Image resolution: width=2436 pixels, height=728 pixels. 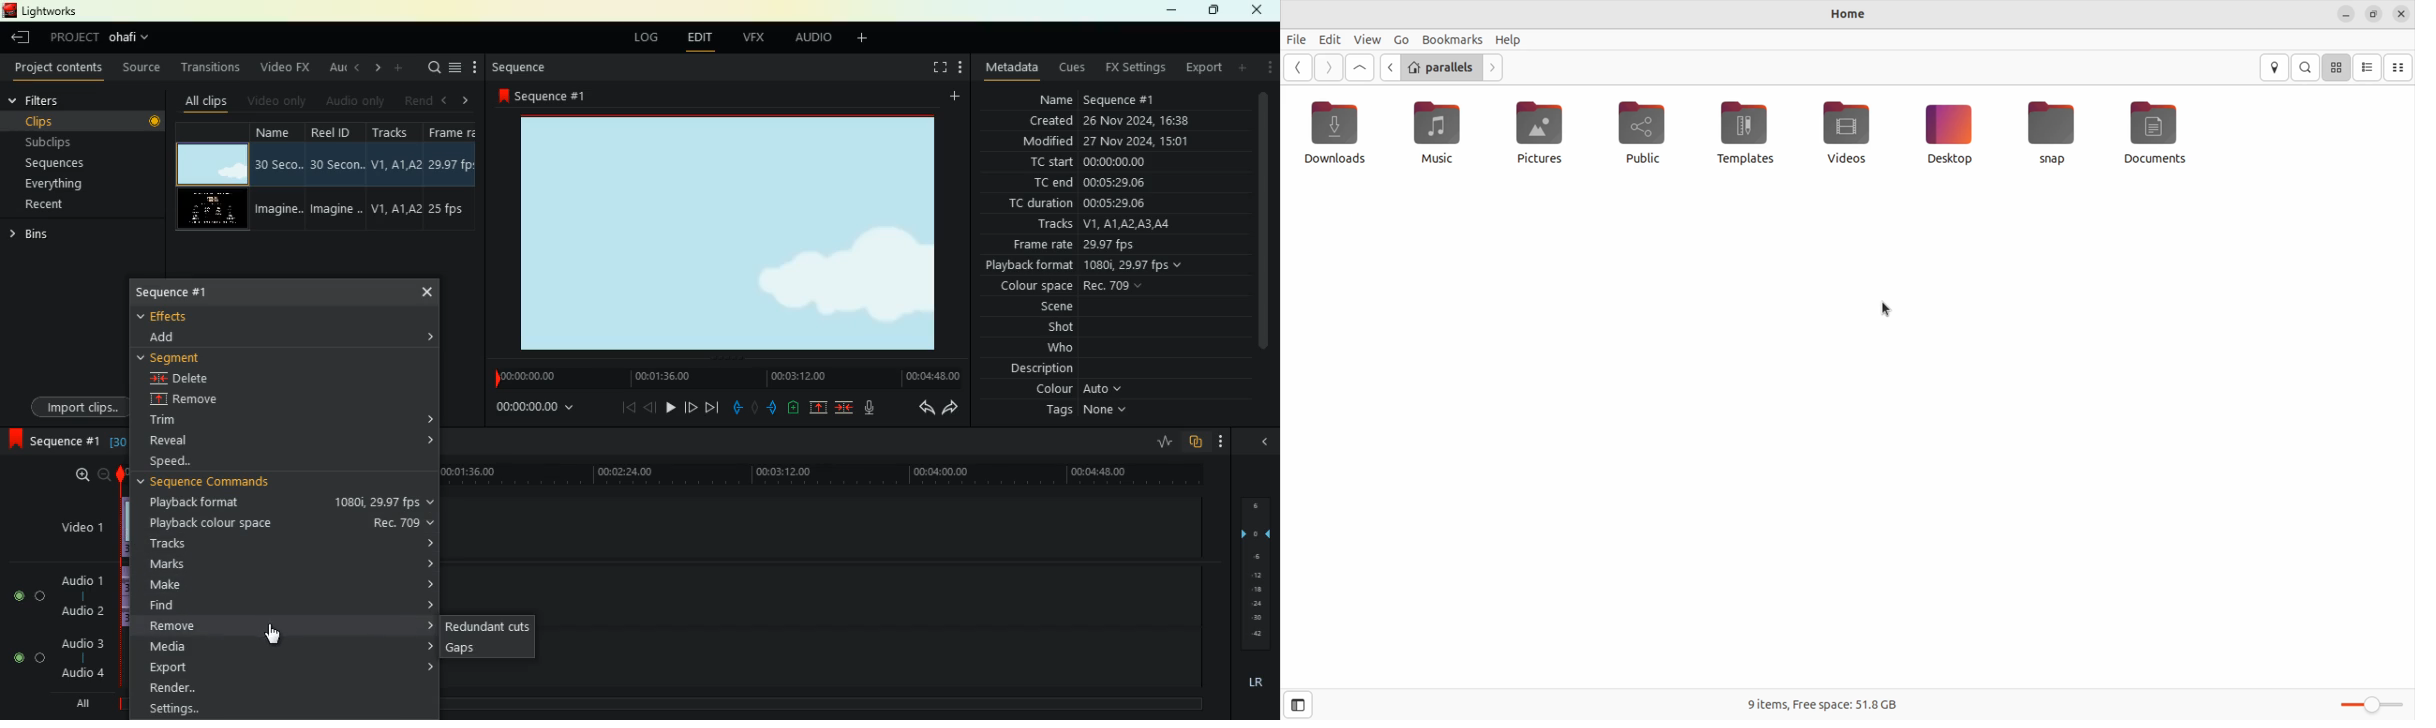 What do you see at coordinates (2056, 130) in the screenshot?
I see `snap` at bounding box center [2056, 130].